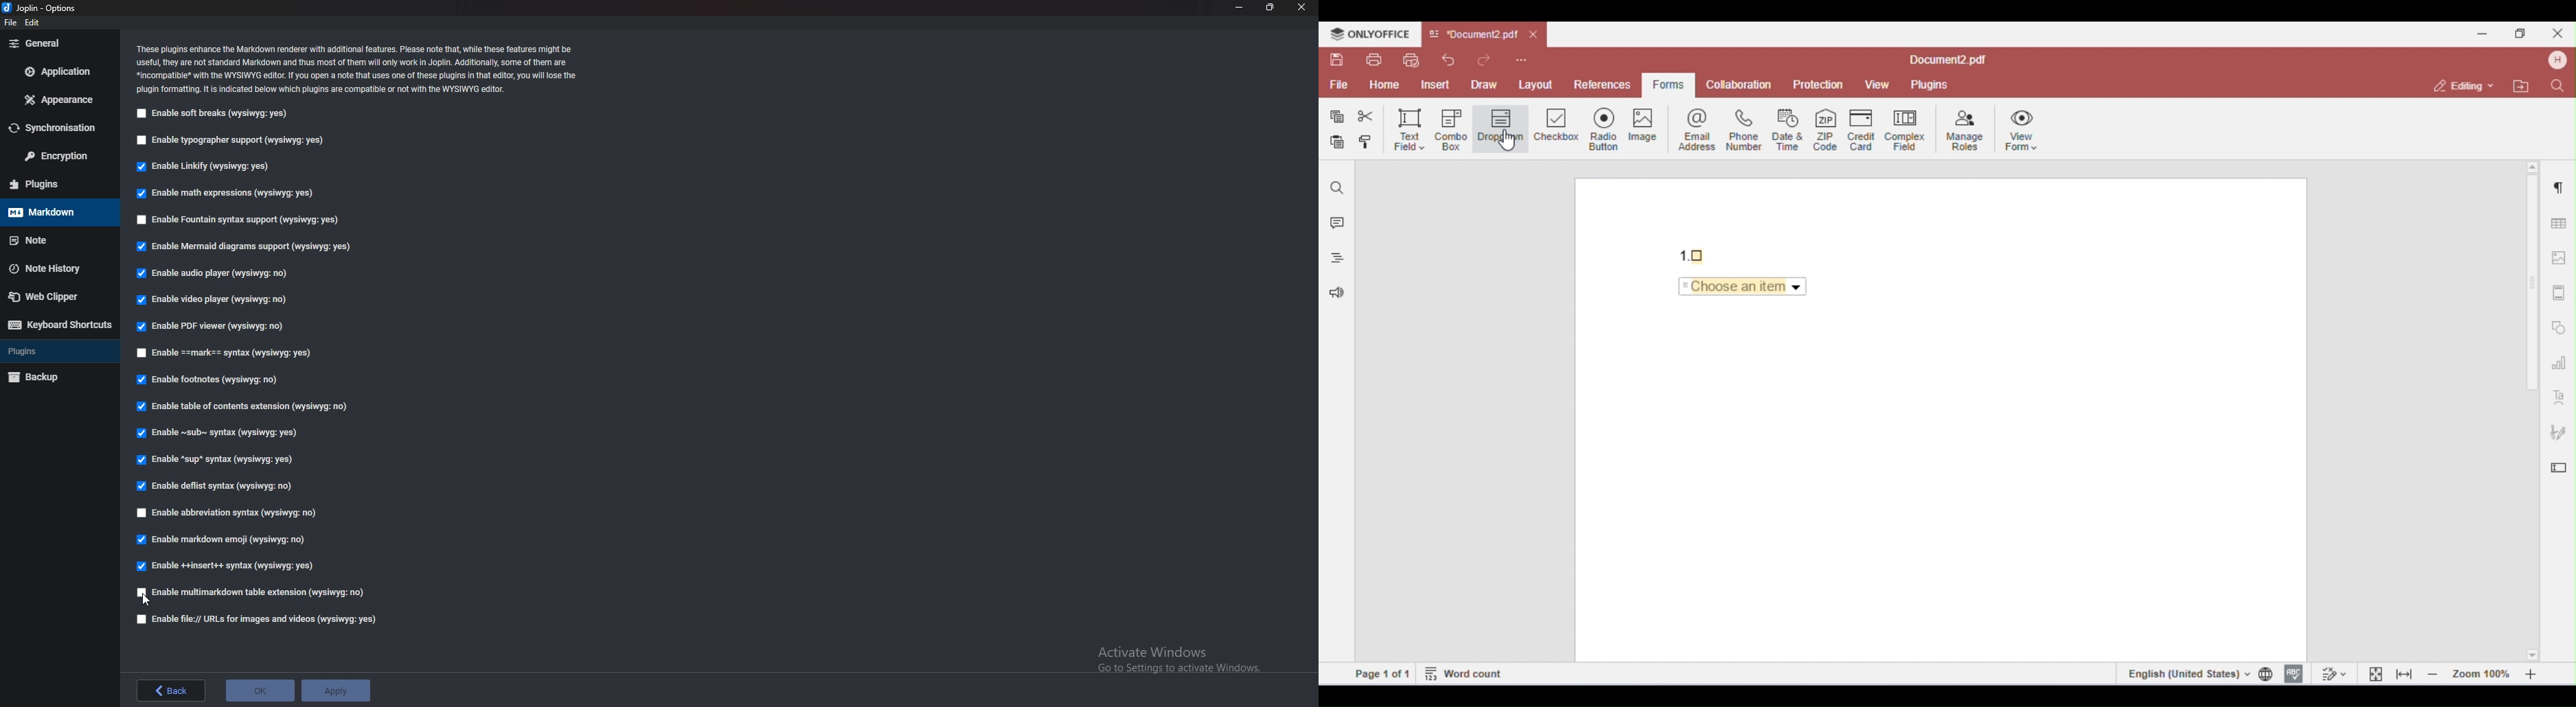  Describe the element at coordinates (55, 240) in the screenshot. I see `note` at that location.